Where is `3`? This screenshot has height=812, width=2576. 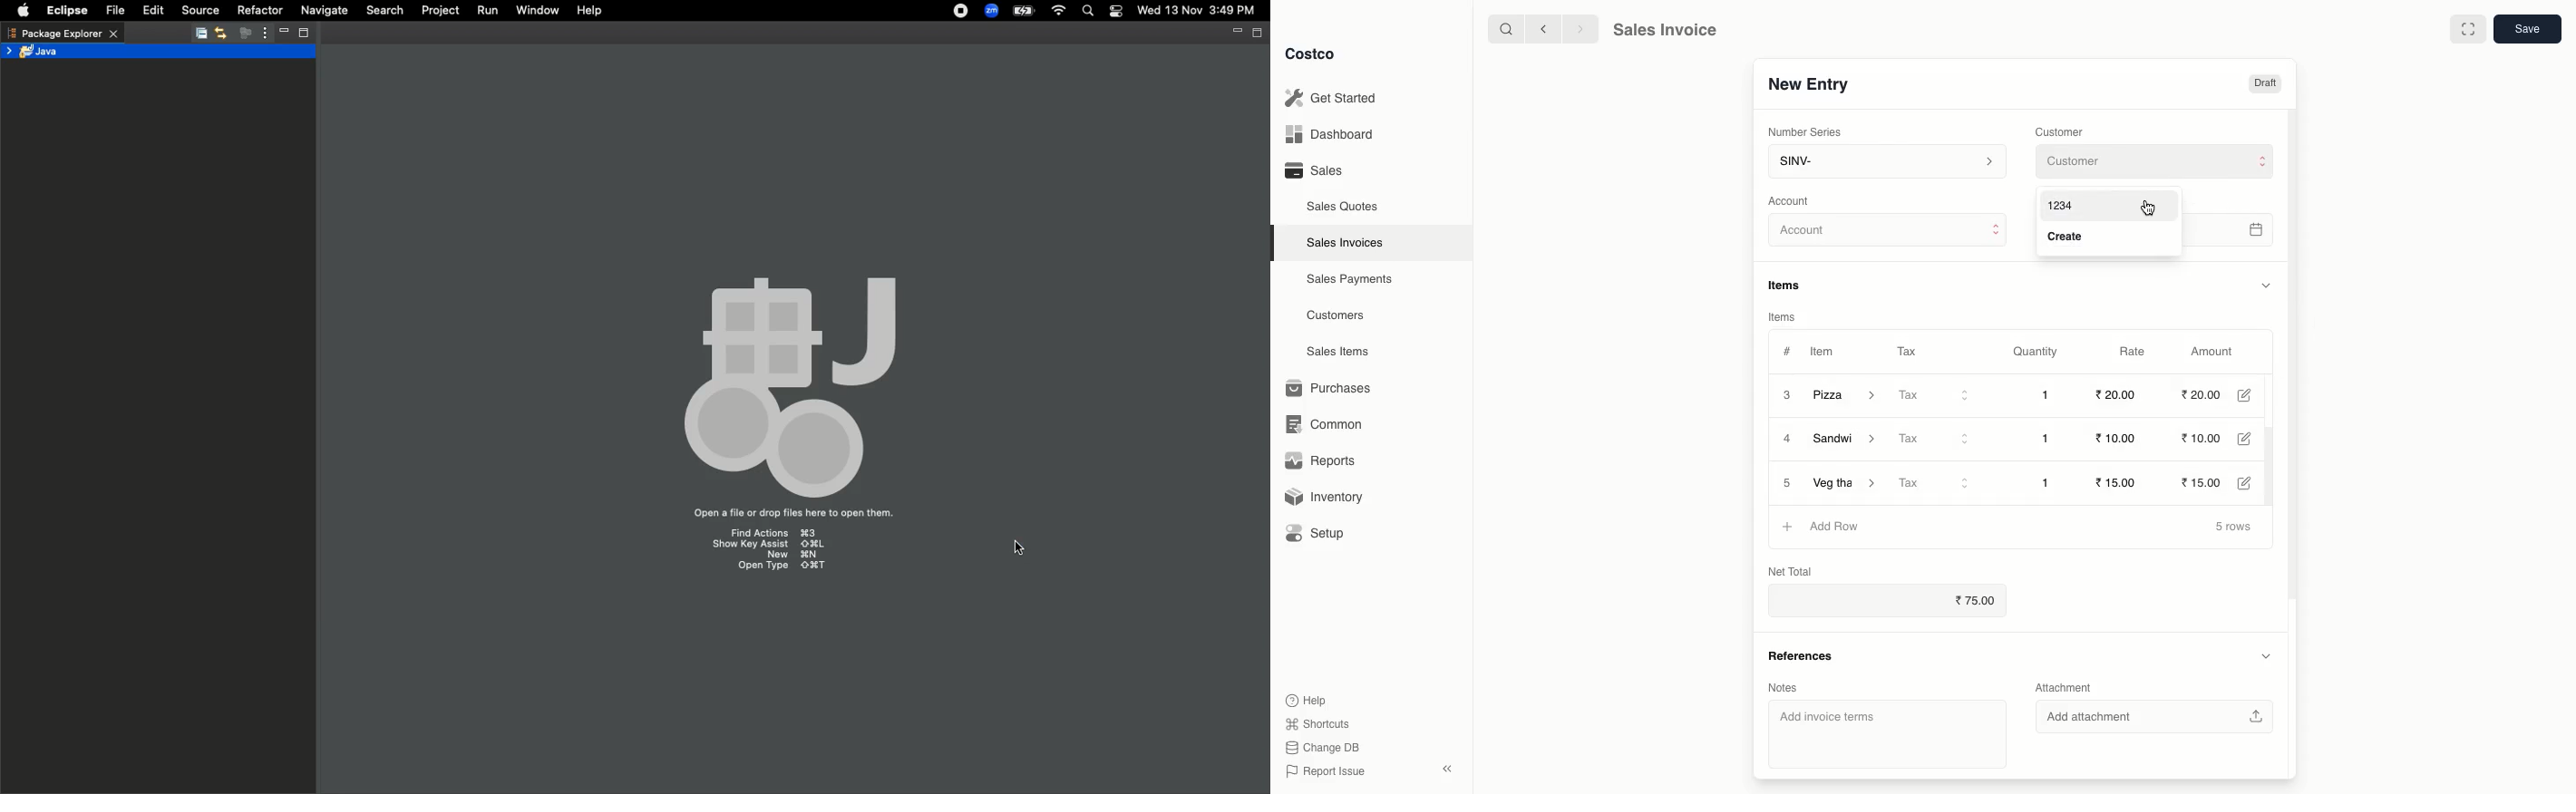 3 is located at coordinates (1785, 394).